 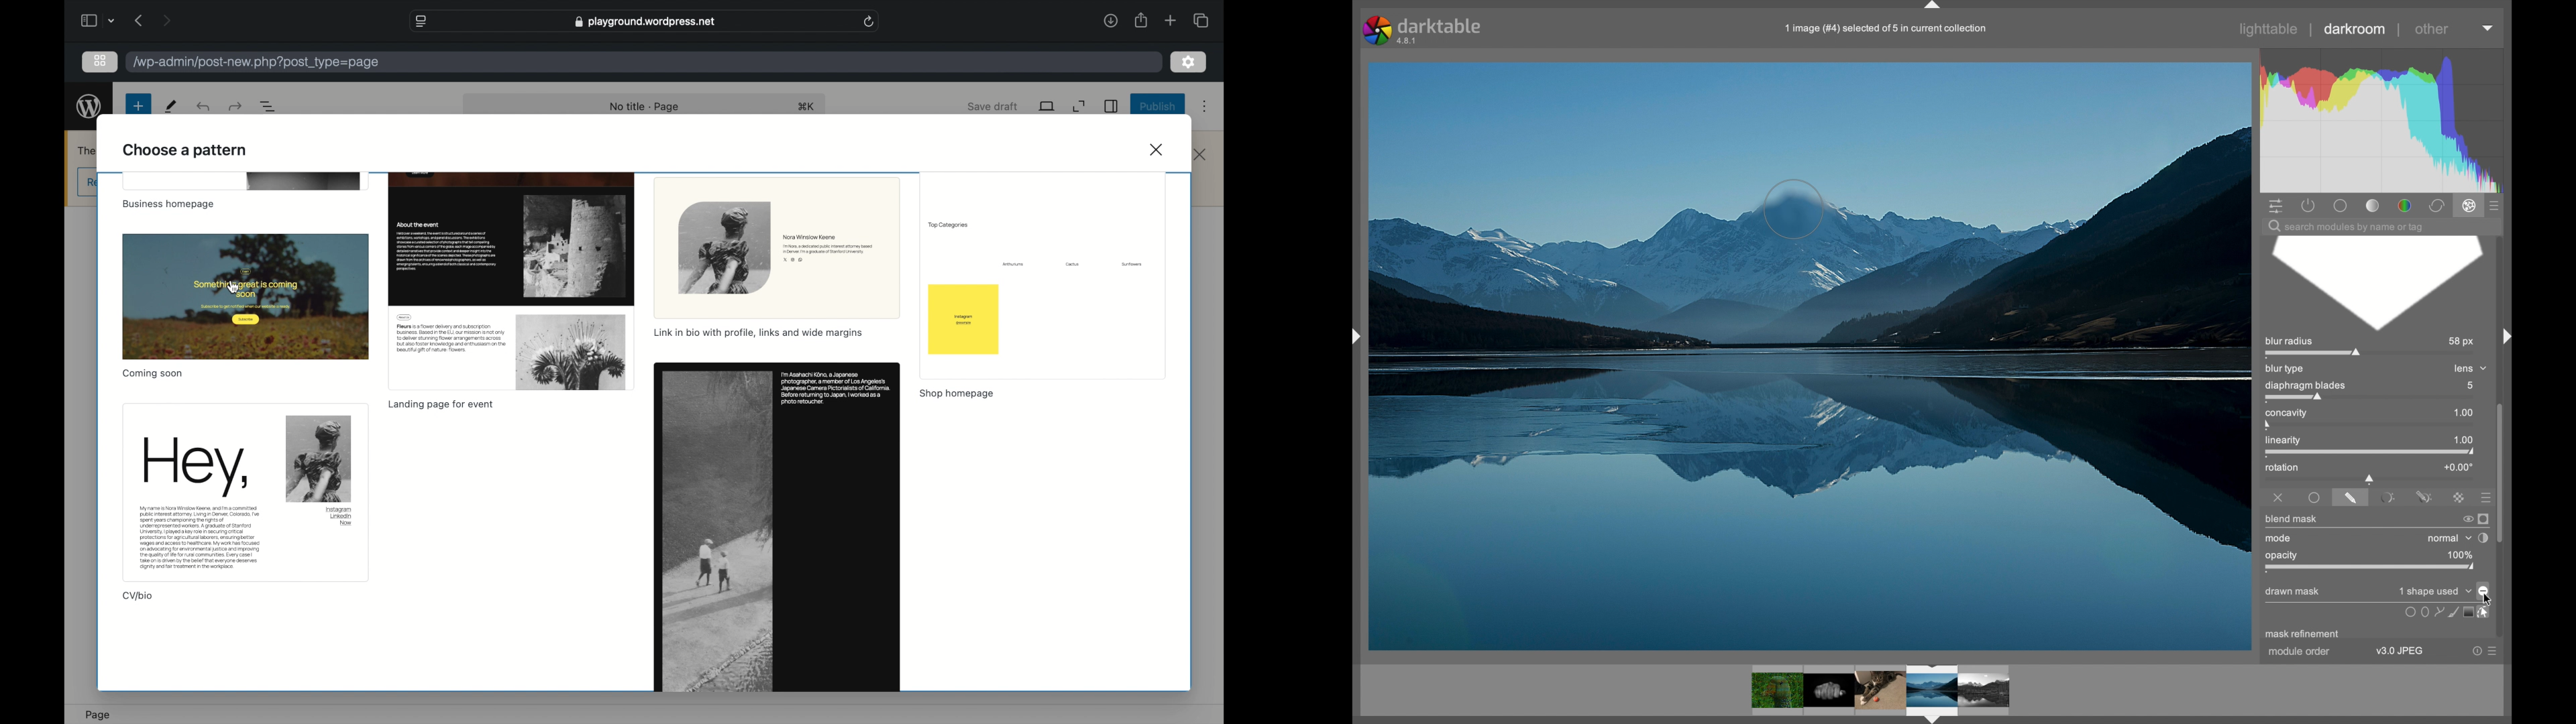 What do you see at coordinates (2459, 341) in the screenshot?
I see `58 px` at bounding box center [2459, 341].